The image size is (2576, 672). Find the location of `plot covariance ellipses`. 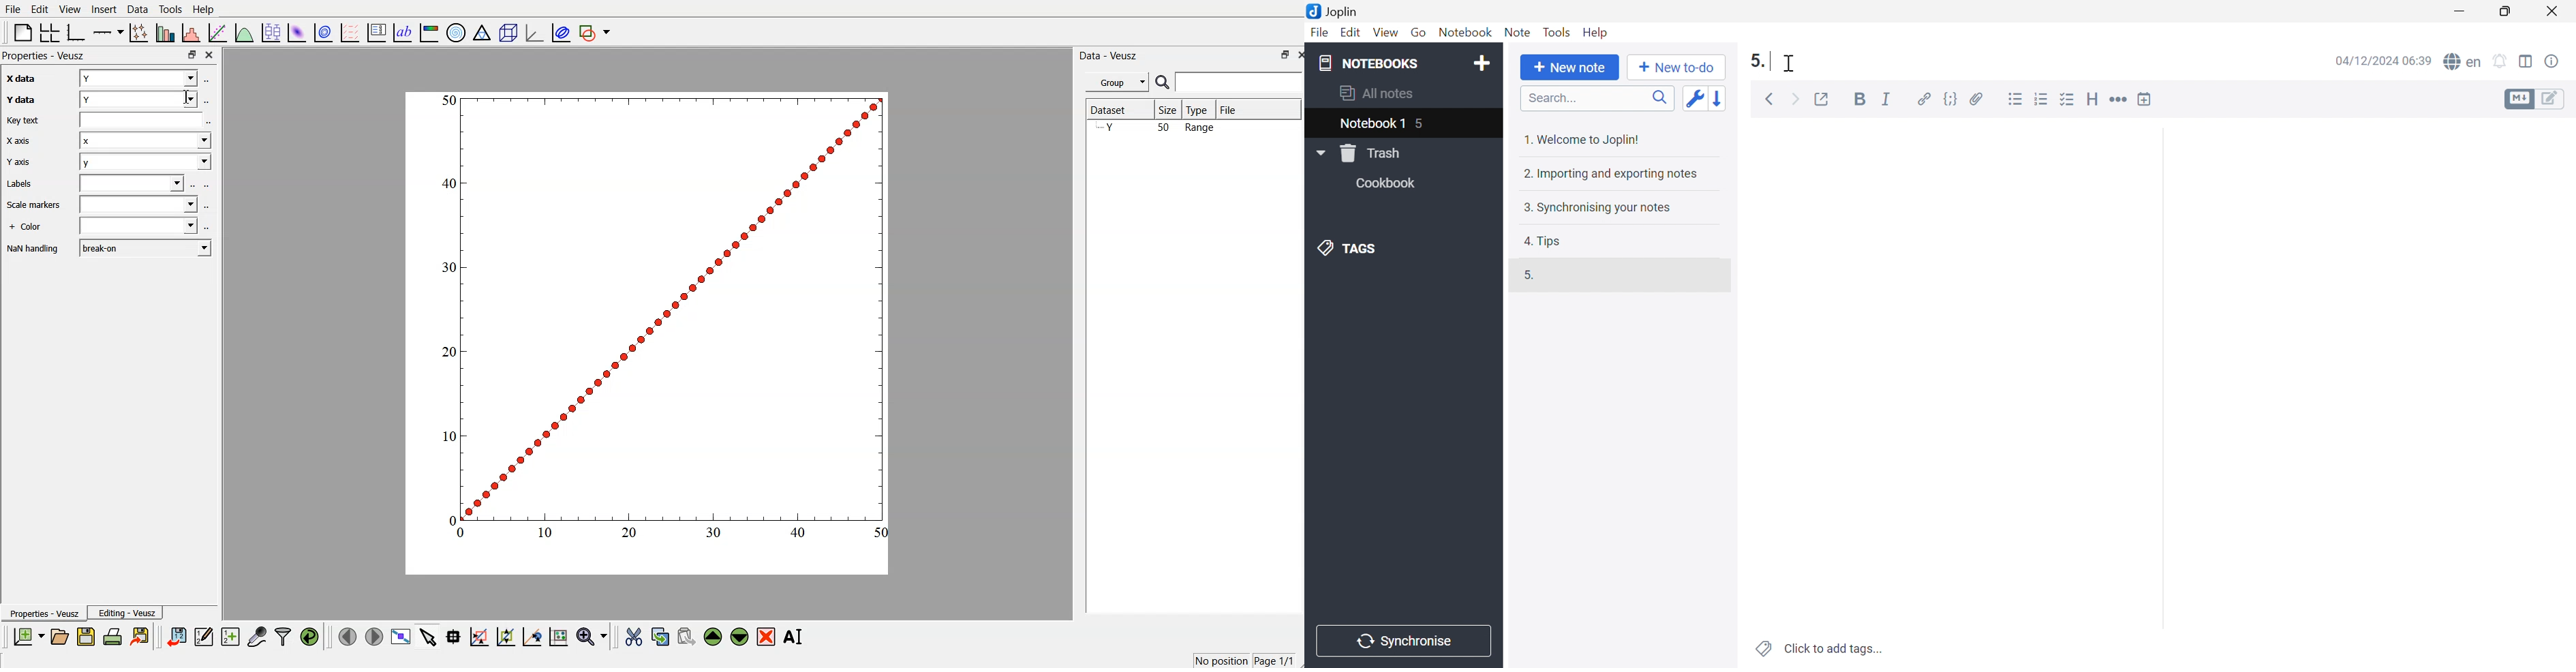

plot covariance ellipses is located at coordinates (560, 31).